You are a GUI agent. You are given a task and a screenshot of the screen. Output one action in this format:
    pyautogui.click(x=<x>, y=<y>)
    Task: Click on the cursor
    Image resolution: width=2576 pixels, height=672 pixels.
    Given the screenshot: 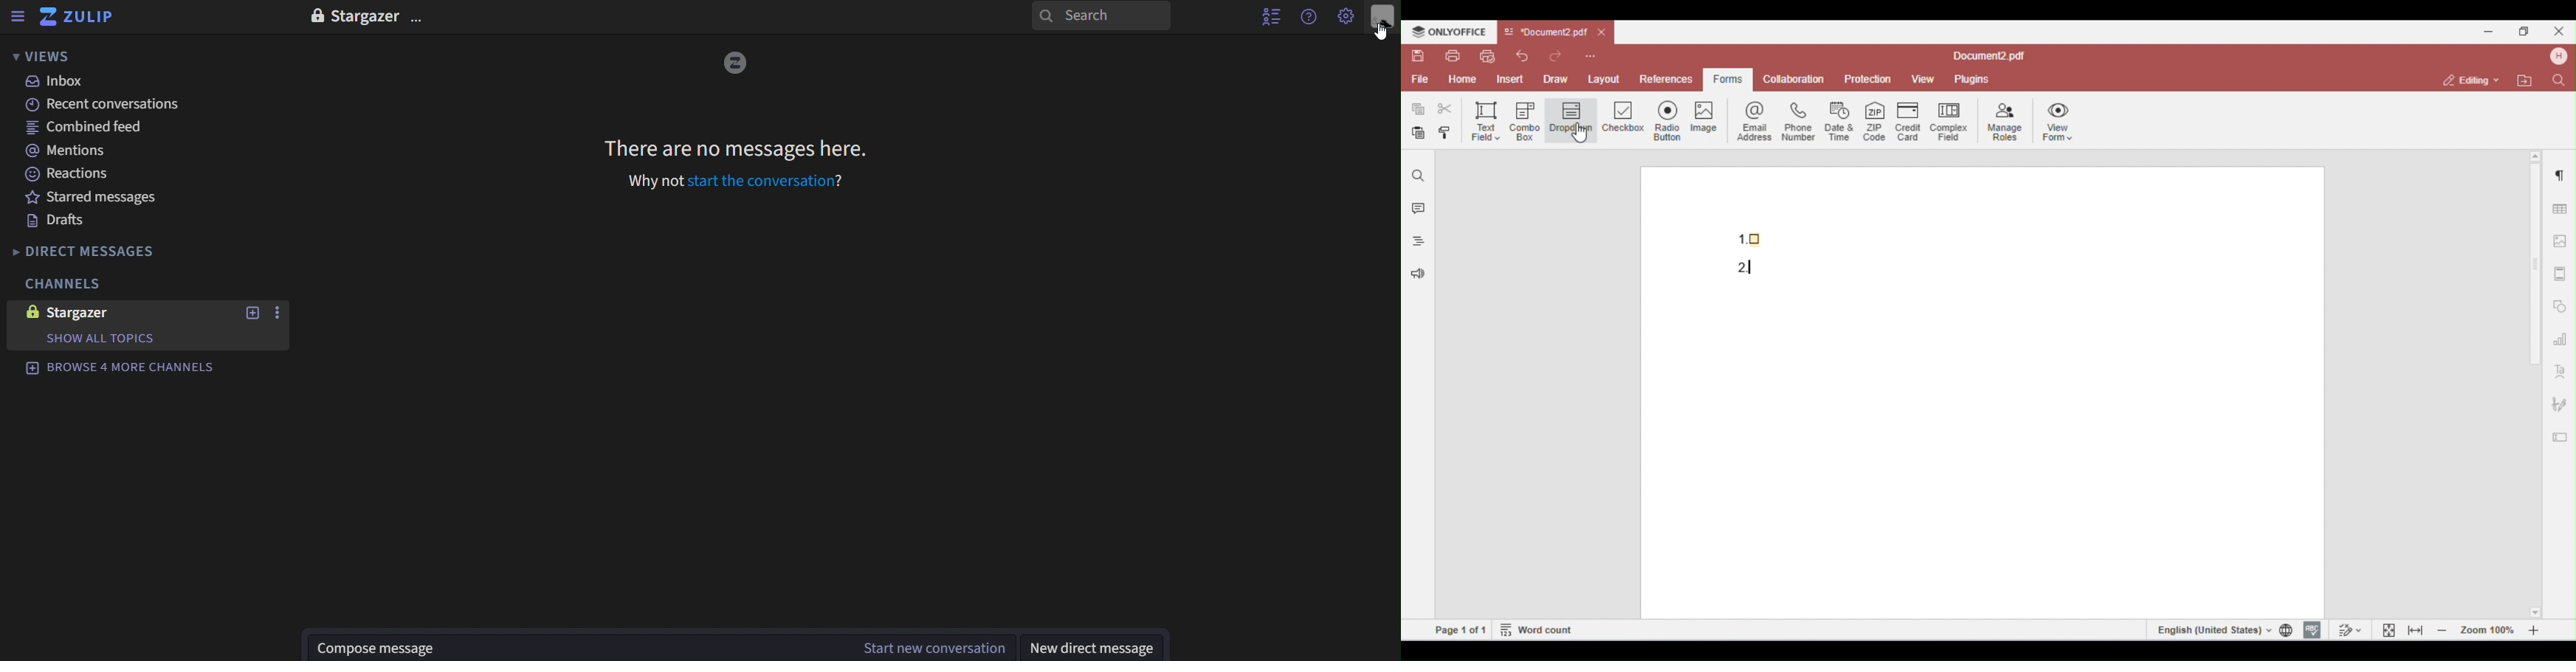 What is the action you would take?
    pyautogui.click(x=1382, y=31)
    